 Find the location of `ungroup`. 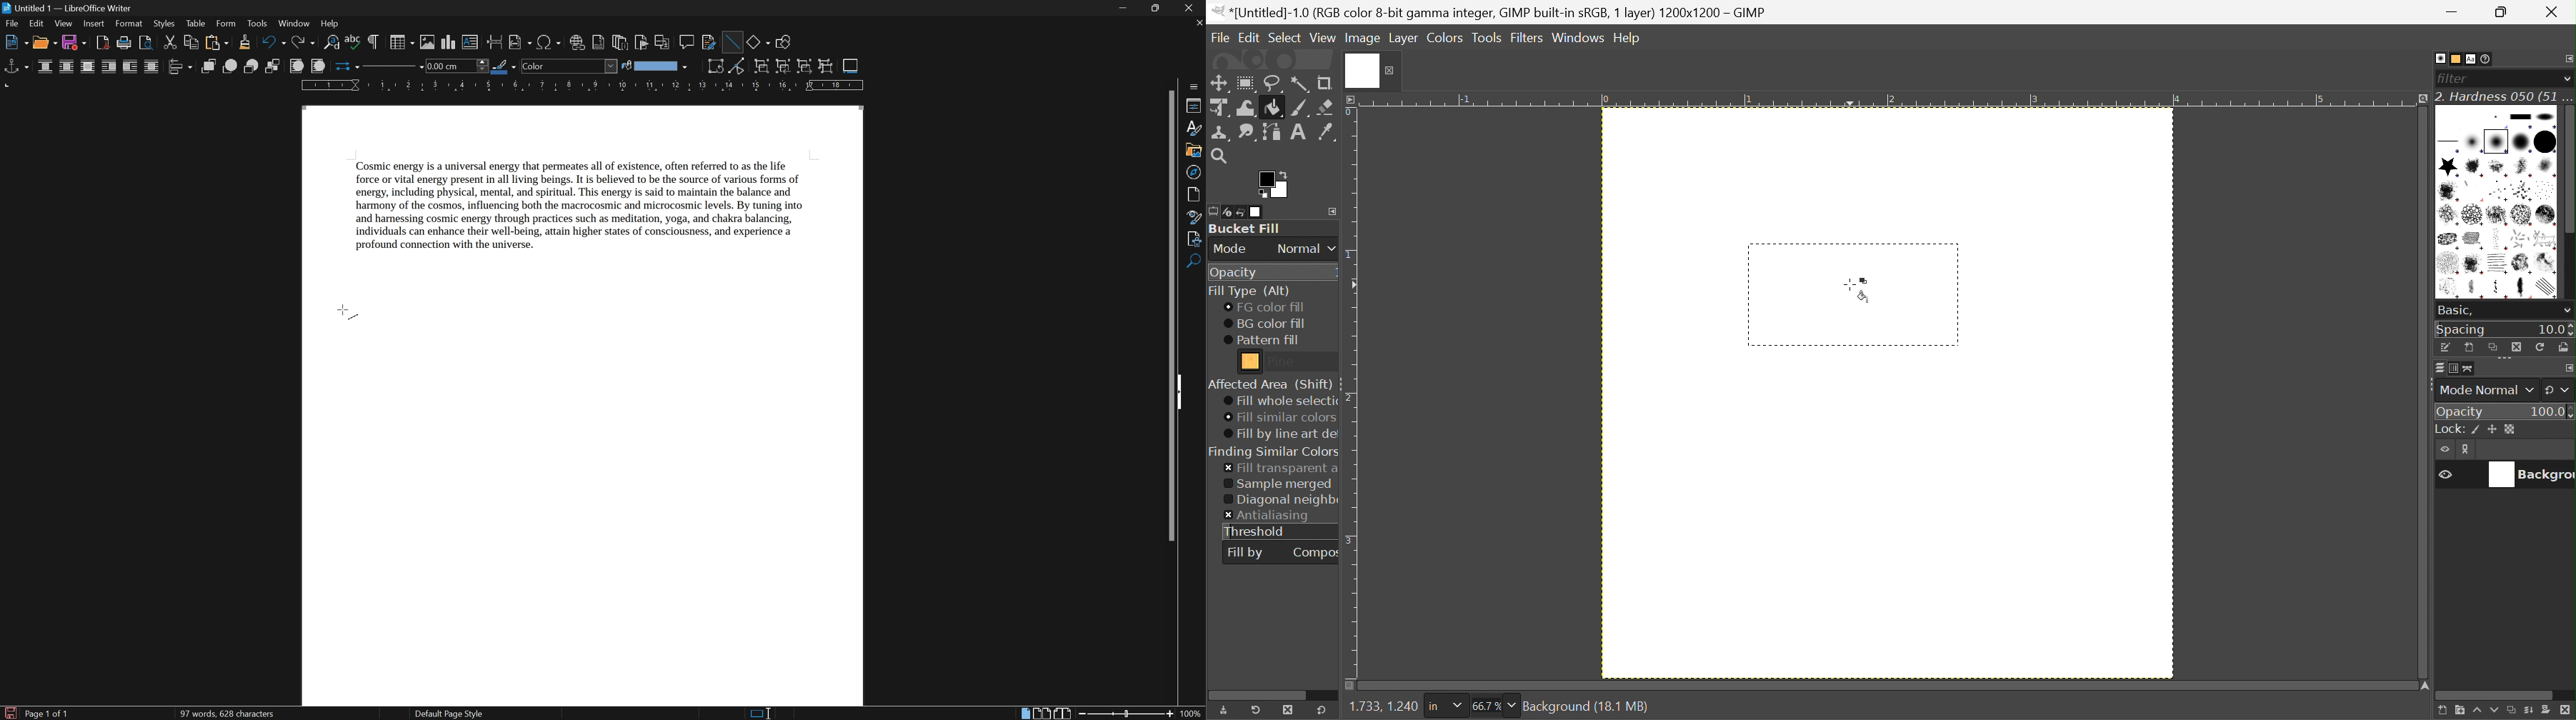

ungroup is located at coordinates (827, 66).